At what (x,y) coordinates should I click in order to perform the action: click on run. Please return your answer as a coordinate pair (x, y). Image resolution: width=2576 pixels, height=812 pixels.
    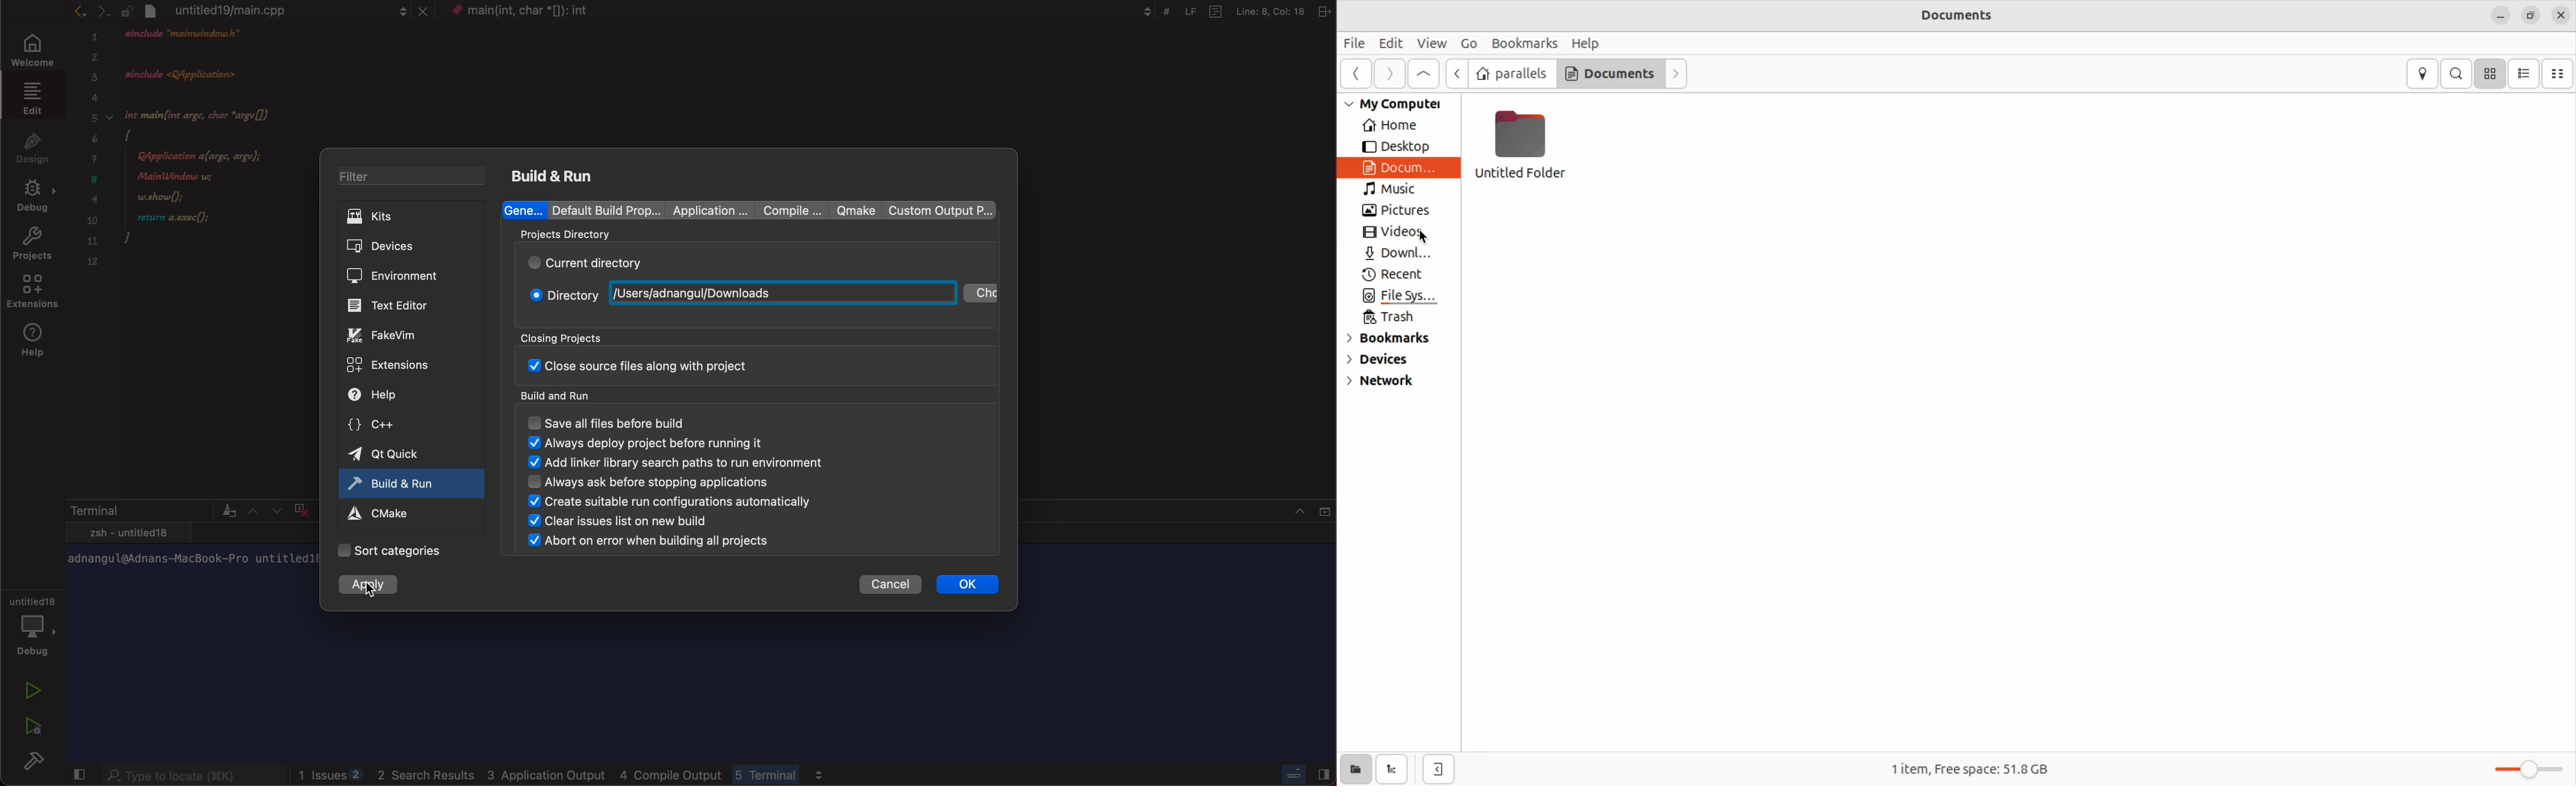
    Looking at the image, I should click on (33, 687).